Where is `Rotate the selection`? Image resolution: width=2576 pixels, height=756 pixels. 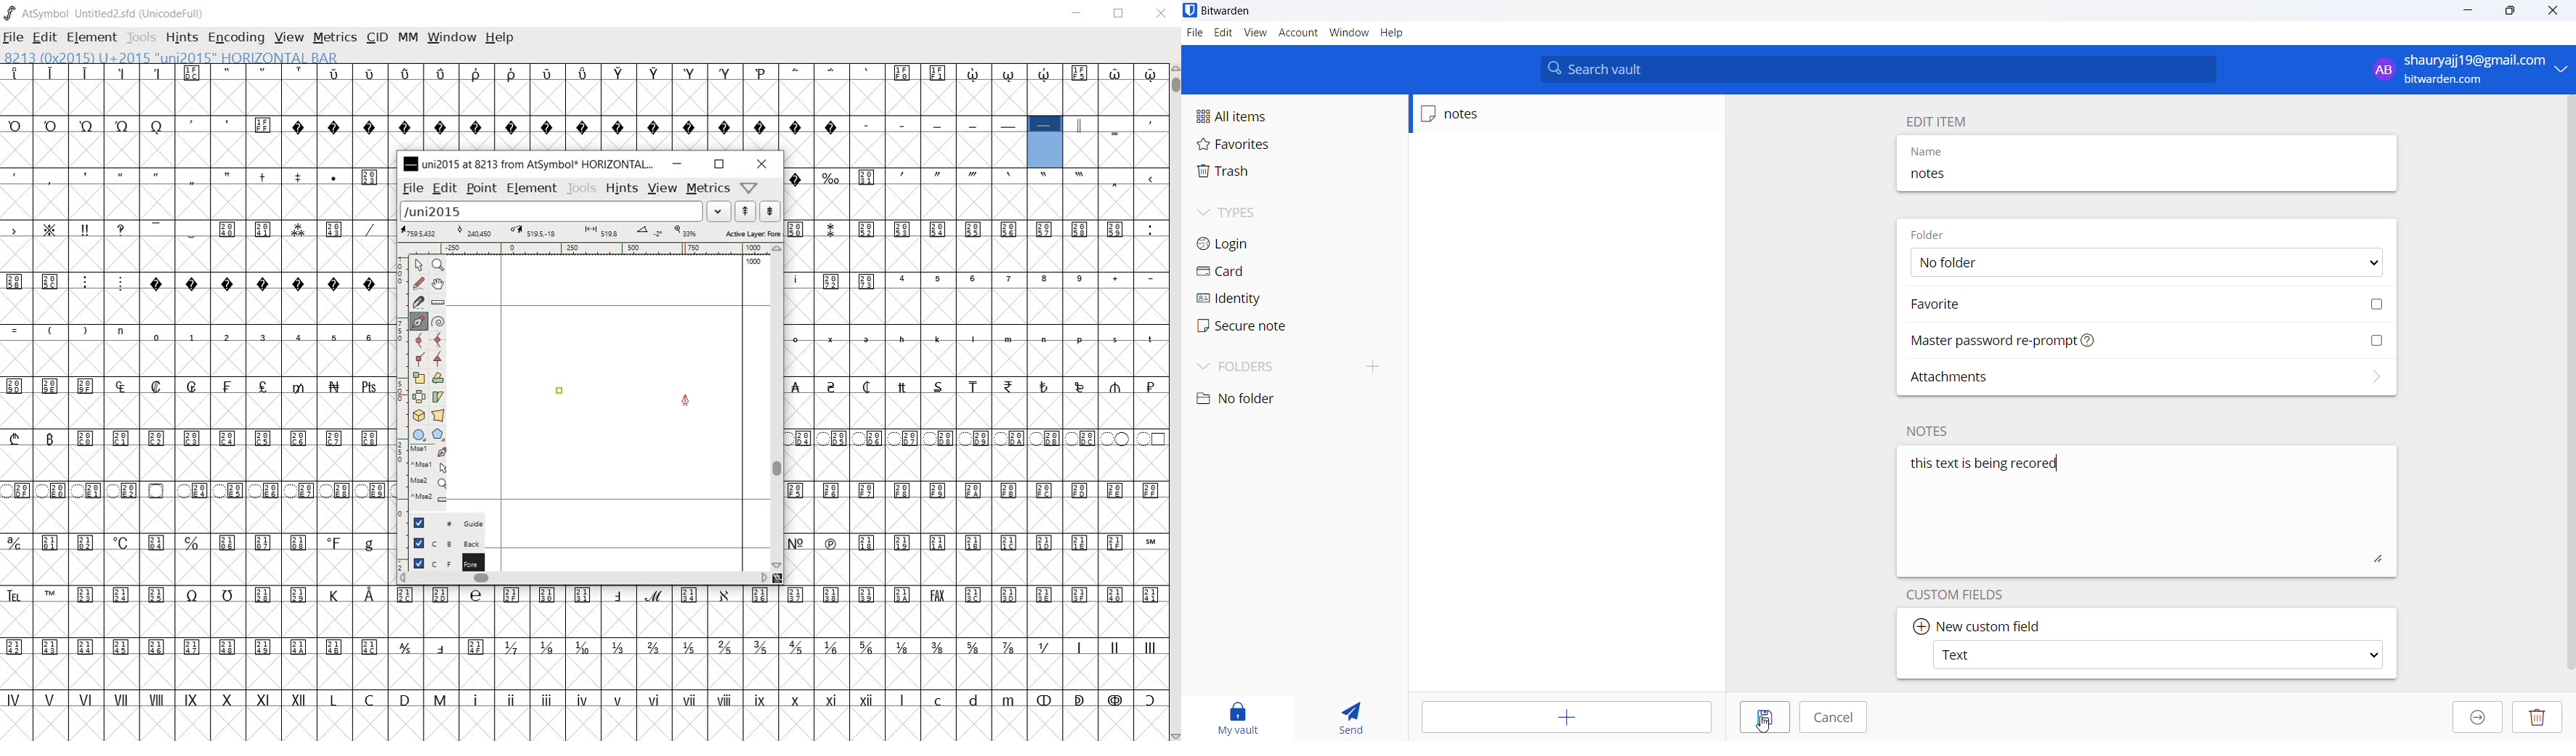 Rotate the selection is located at coordinates (439, 397).